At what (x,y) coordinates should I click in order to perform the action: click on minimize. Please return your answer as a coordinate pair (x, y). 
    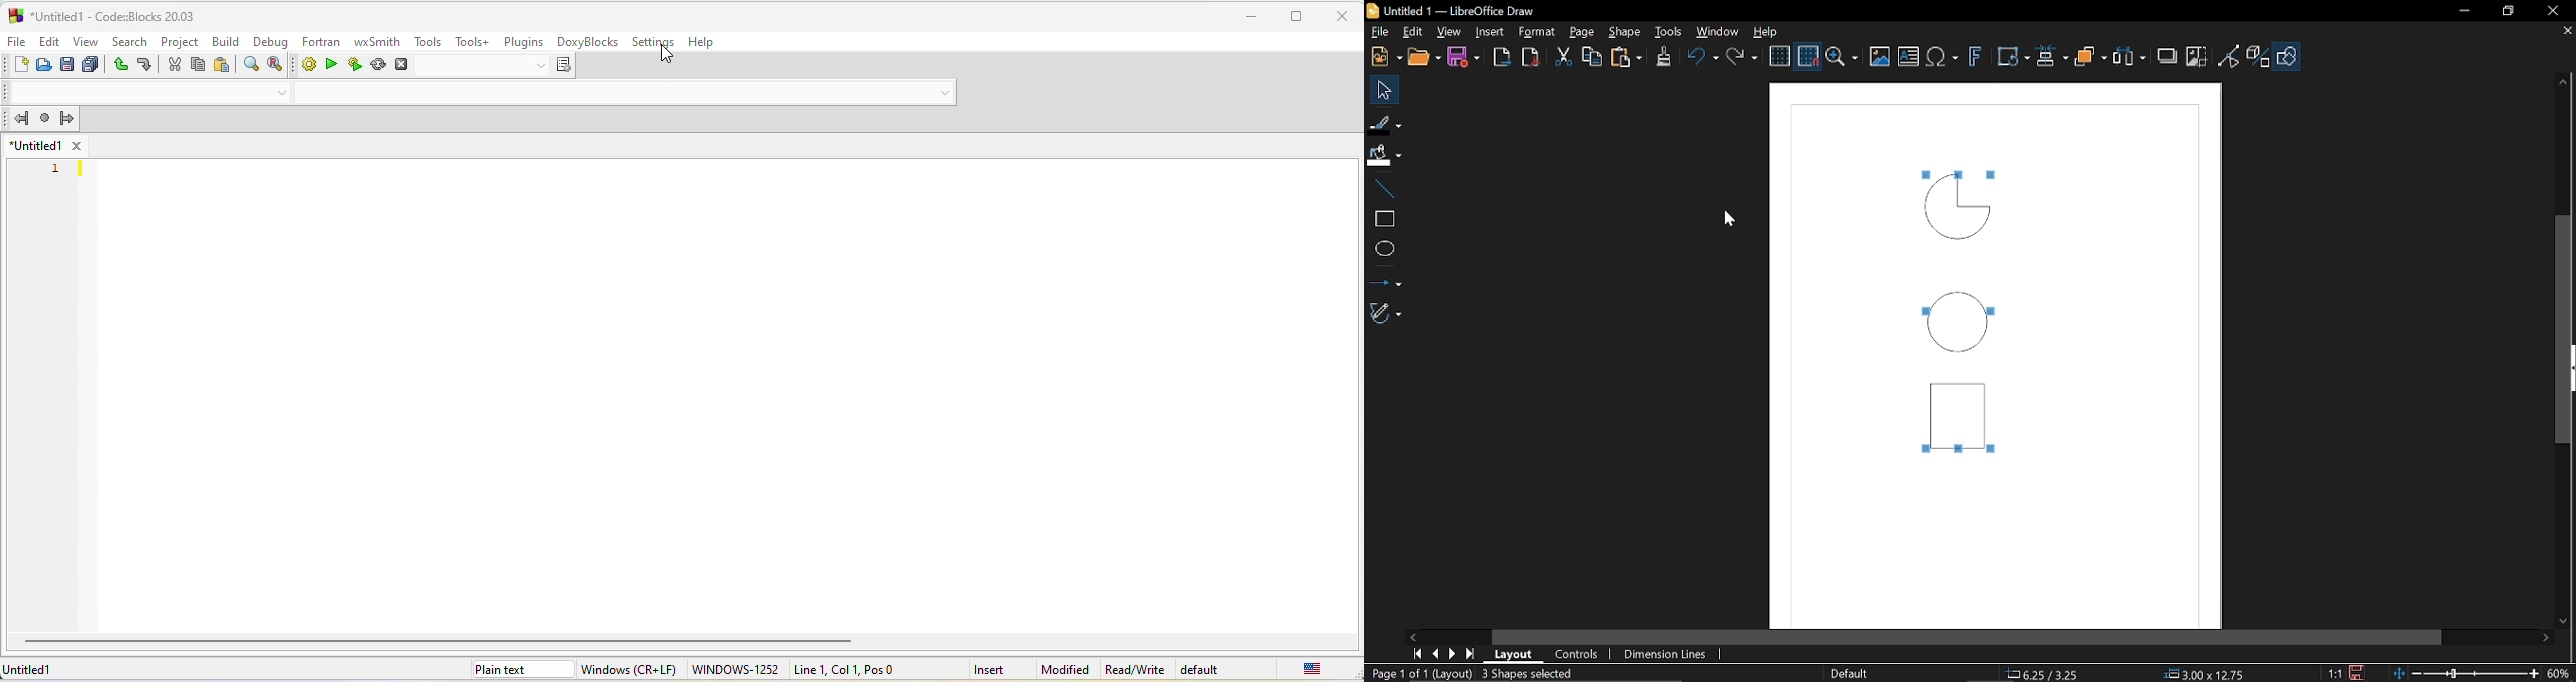
    Looking at the image, I should click on (1256, 16).